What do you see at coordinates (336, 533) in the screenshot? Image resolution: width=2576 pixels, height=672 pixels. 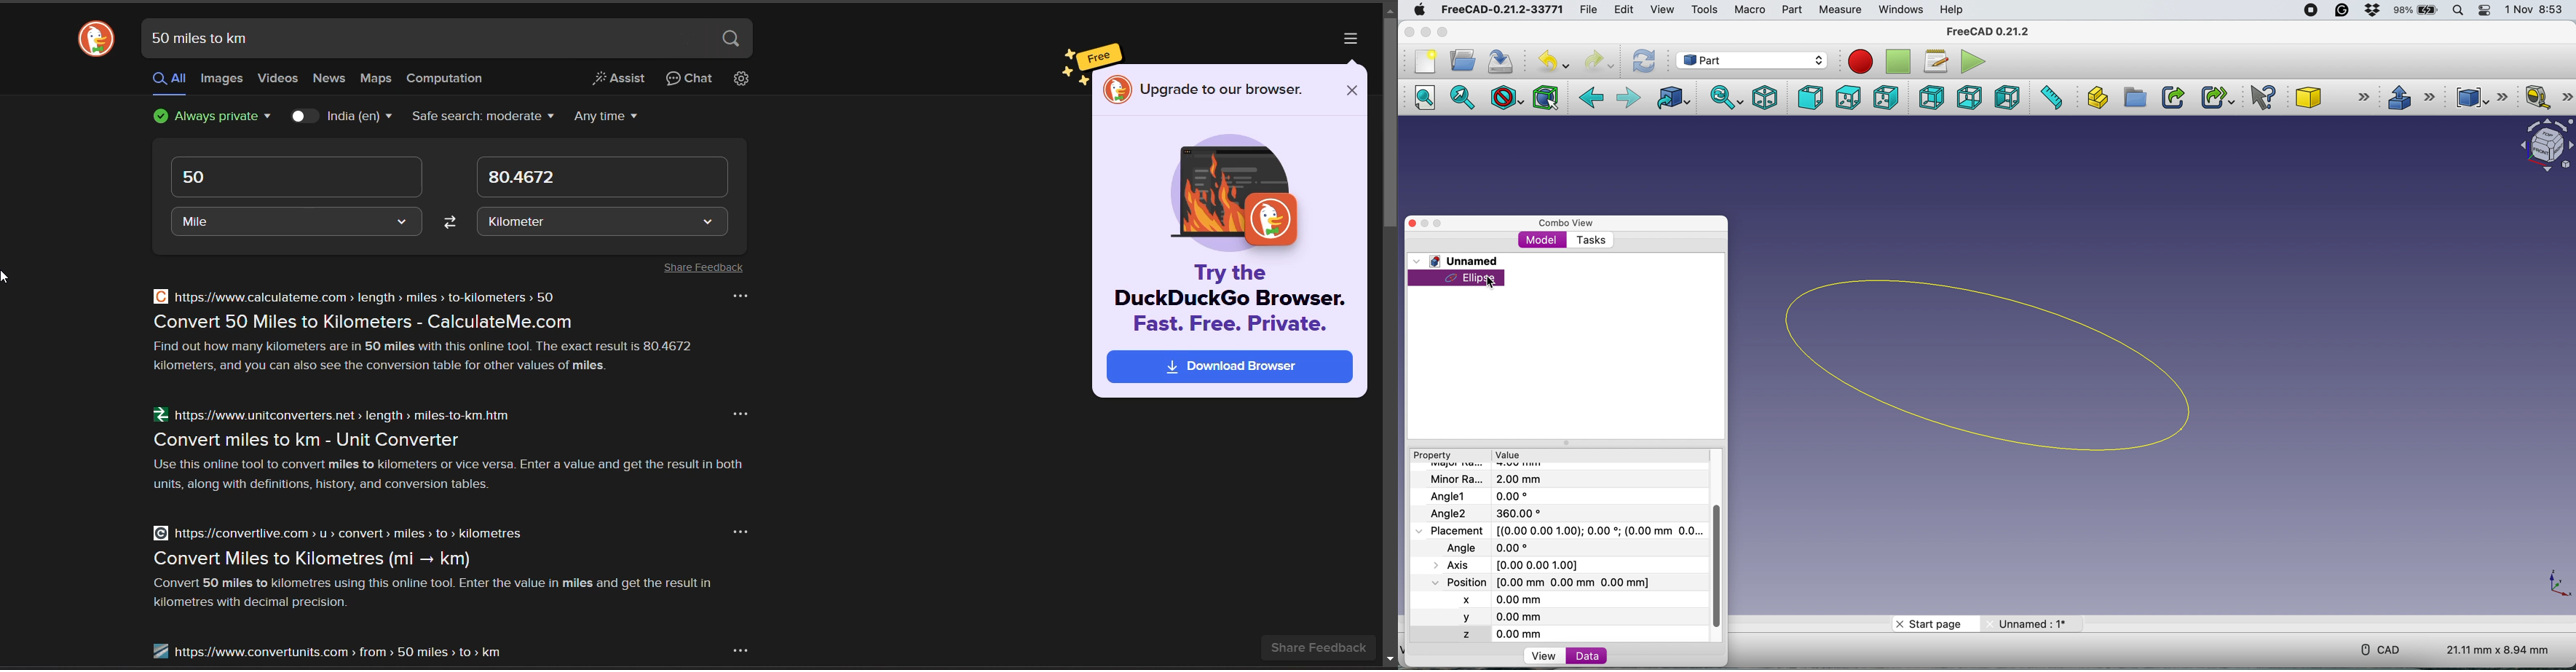 I see `https//convertlive.com > u > convert > miles > to > kilometres` at bounding box center [336, 533].